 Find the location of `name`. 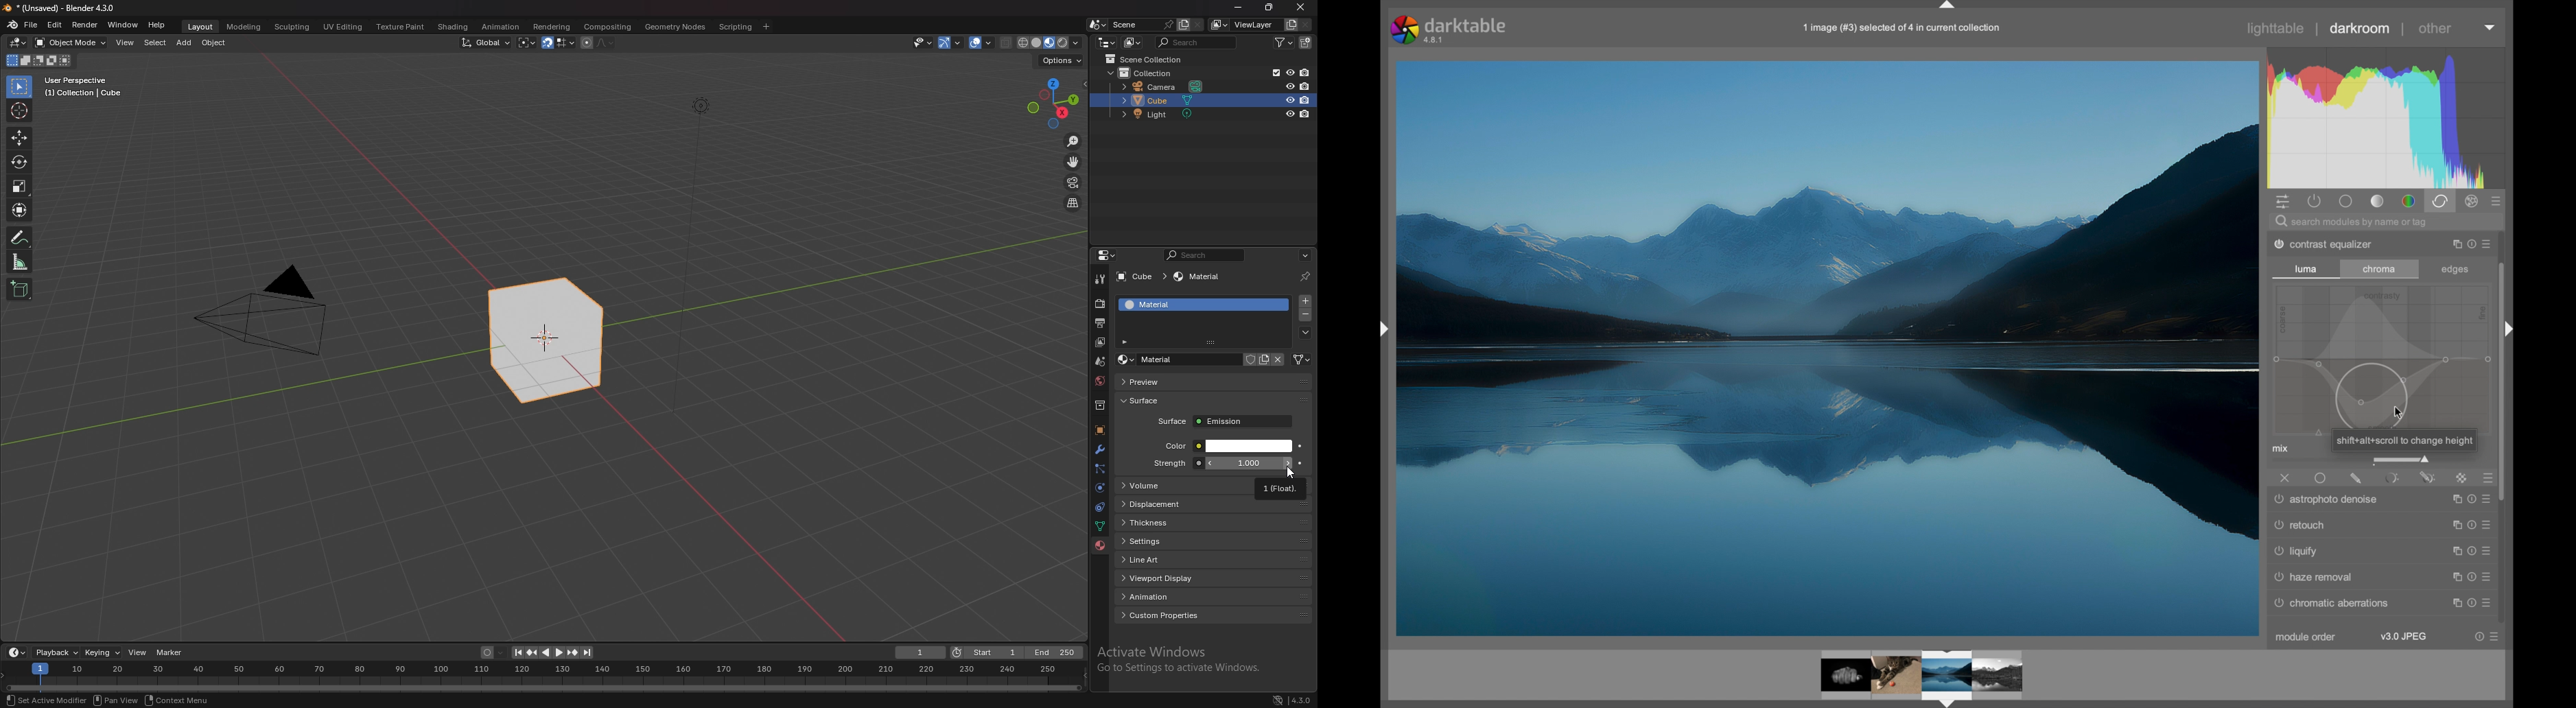

name is located at coordinates (1178, 360).